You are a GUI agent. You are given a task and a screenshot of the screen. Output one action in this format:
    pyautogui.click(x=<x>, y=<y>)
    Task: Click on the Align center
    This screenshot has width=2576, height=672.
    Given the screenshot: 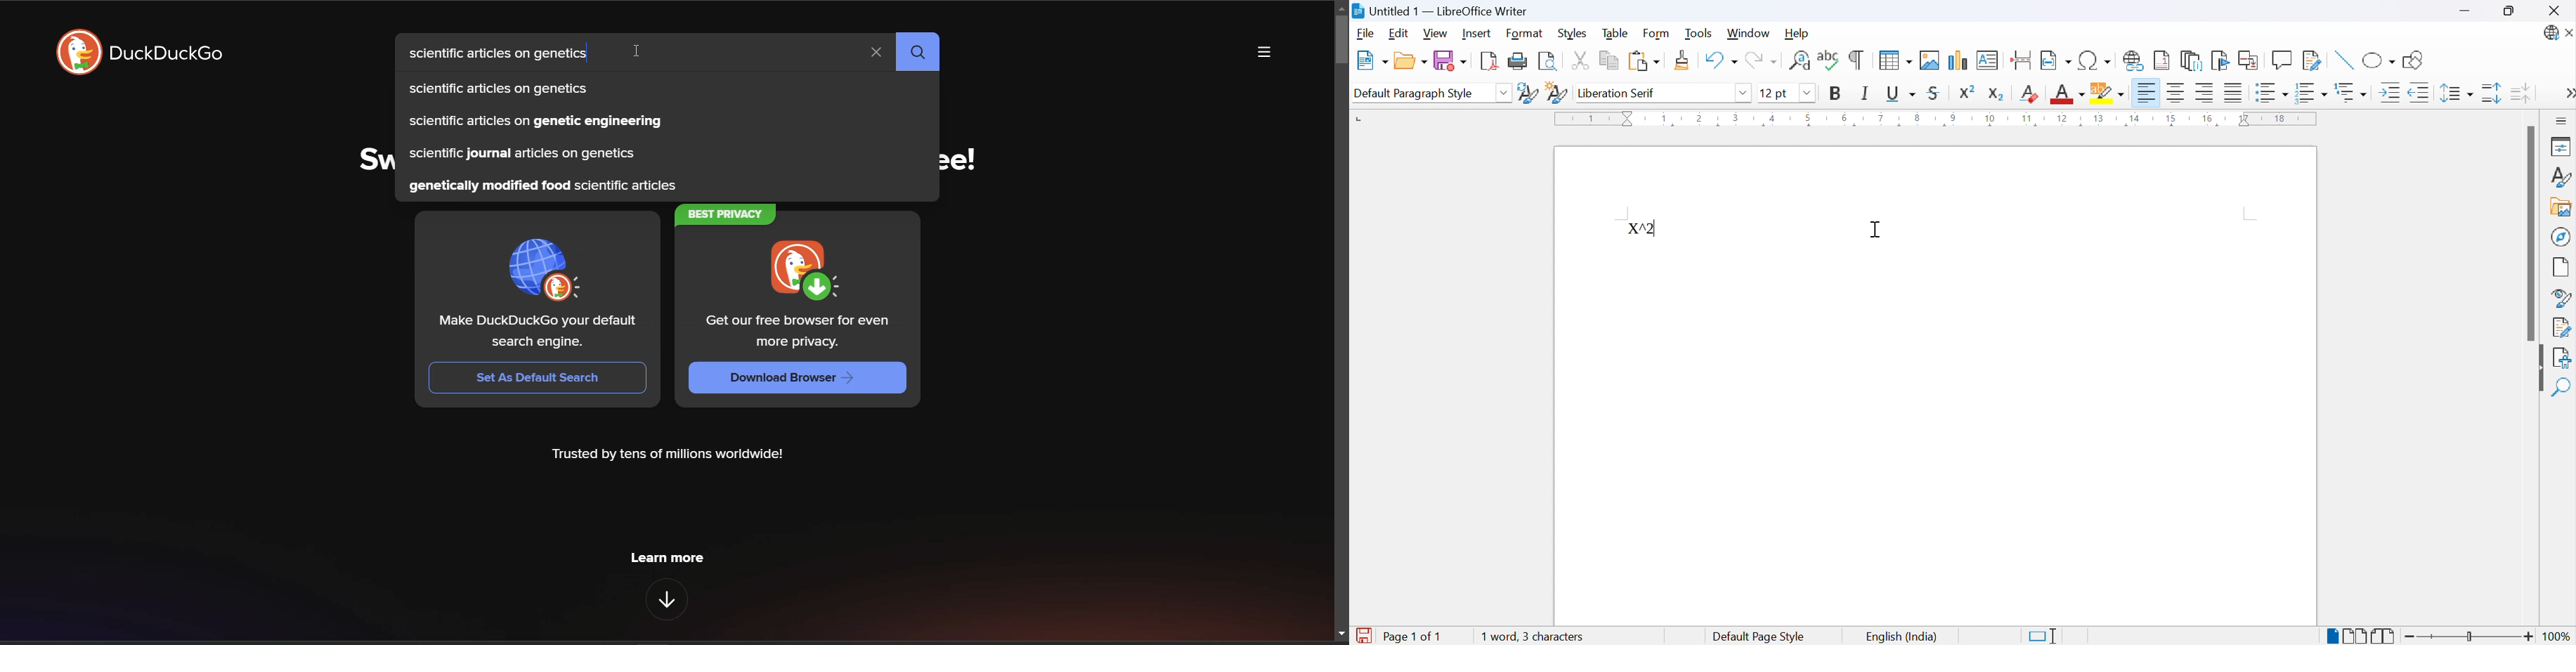 What is the action you would take?
    pyautogui.click(x=2177, y=95)
    